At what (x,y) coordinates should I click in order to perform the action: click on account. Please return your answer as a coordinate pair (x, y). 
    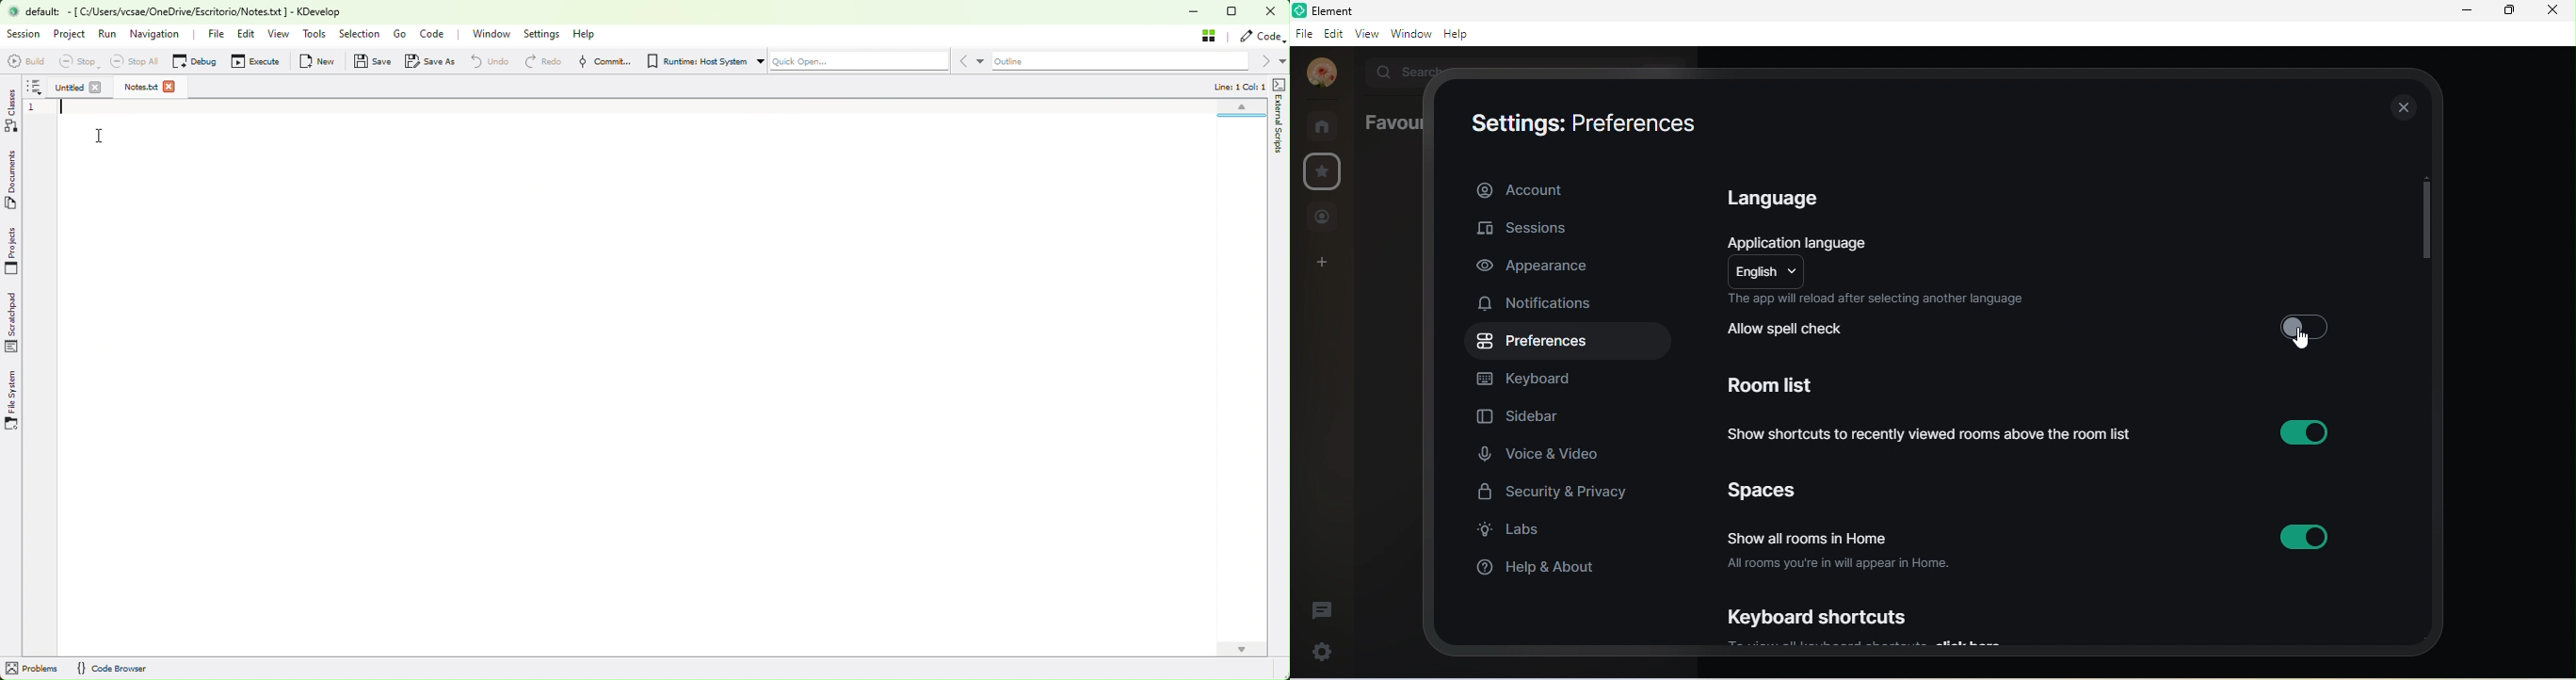
    Looking at the image, I should click on (1570, 192).